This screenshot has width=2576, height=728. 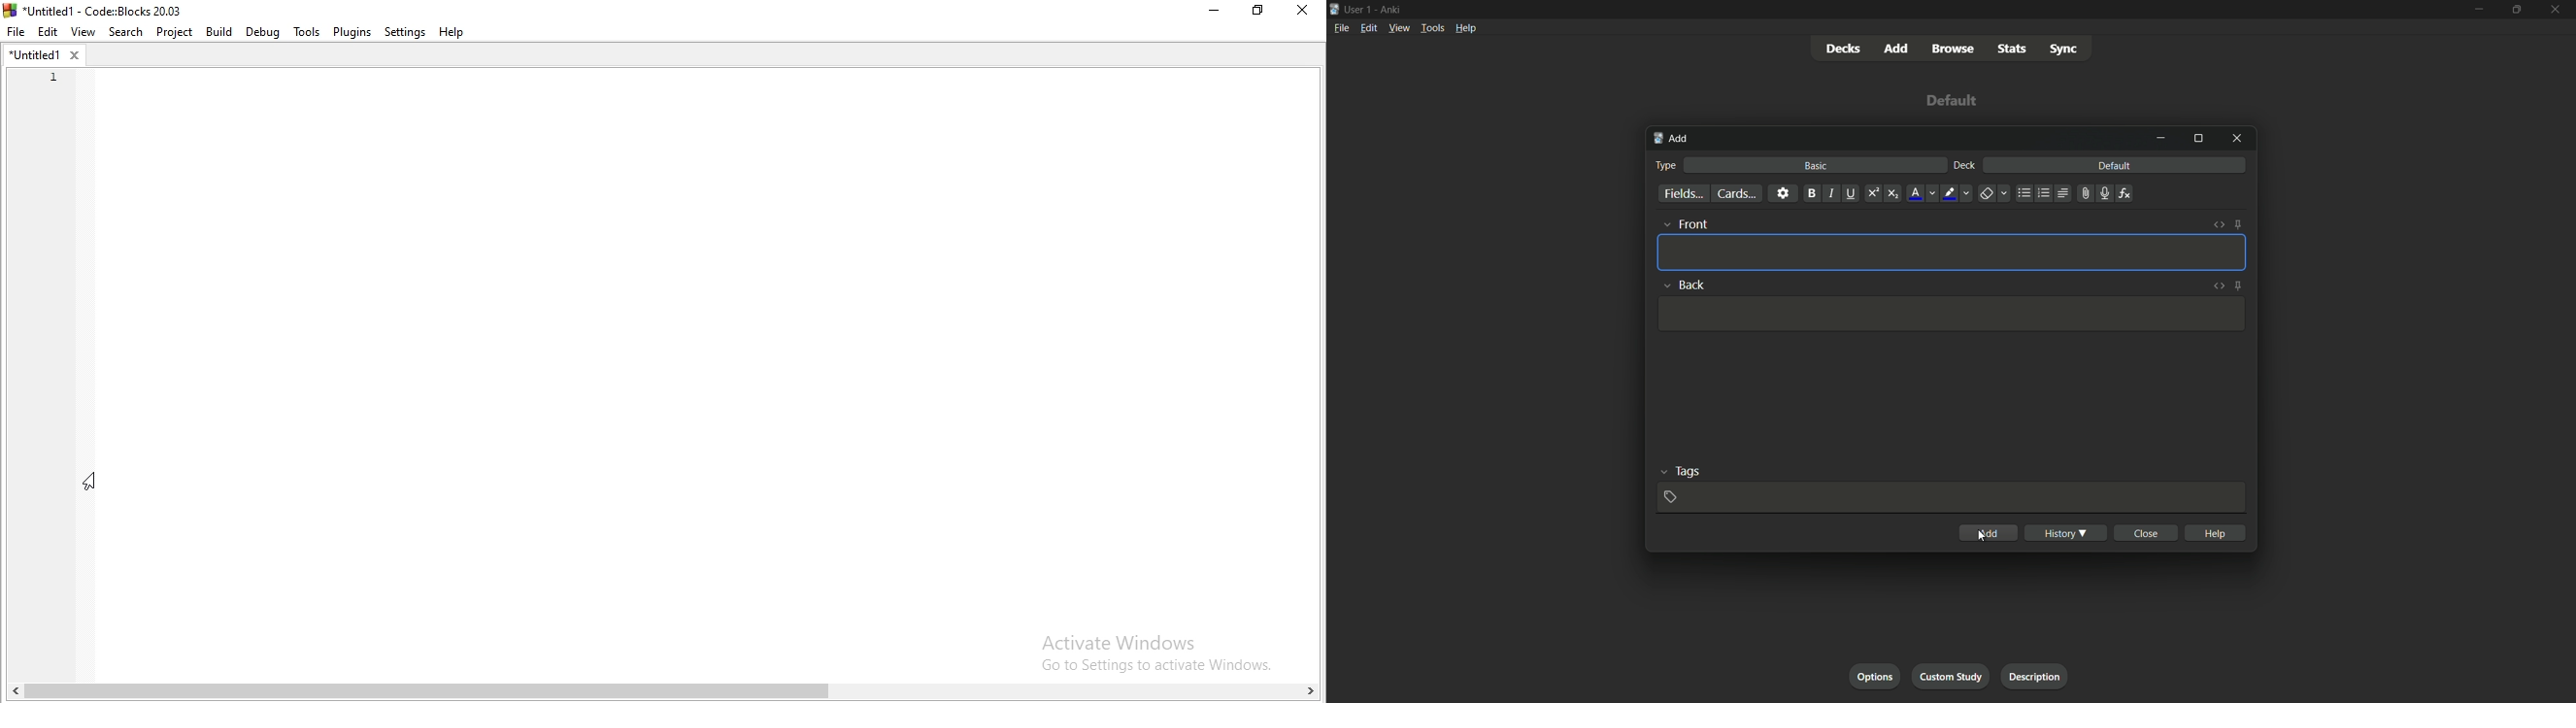 What do you see at coordinates (2516, 8) in the screenshot?
I see `maximize` at bounding box center [2516, 8].